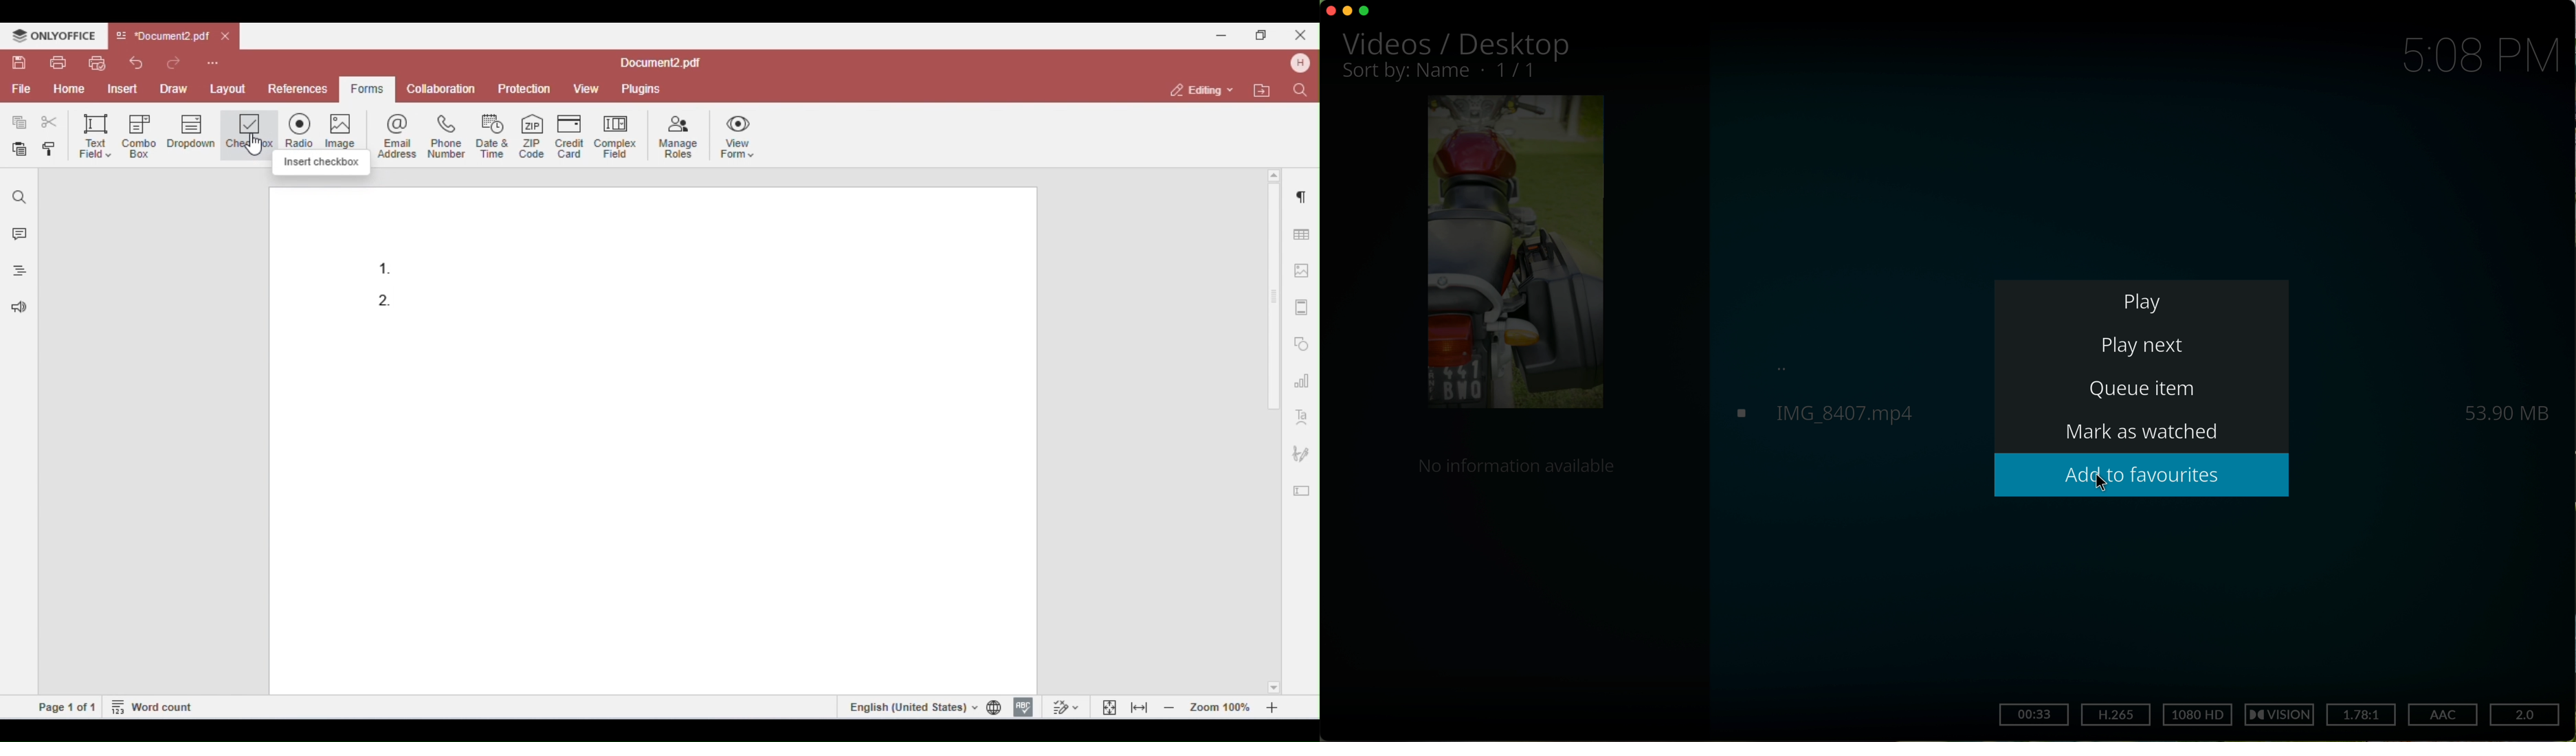 Image resolution: width=2576 pixels, height=756 pixels. Describe the element at coordinates (2481, 57) in the screenshot. I see `5:08 PM` at that location.